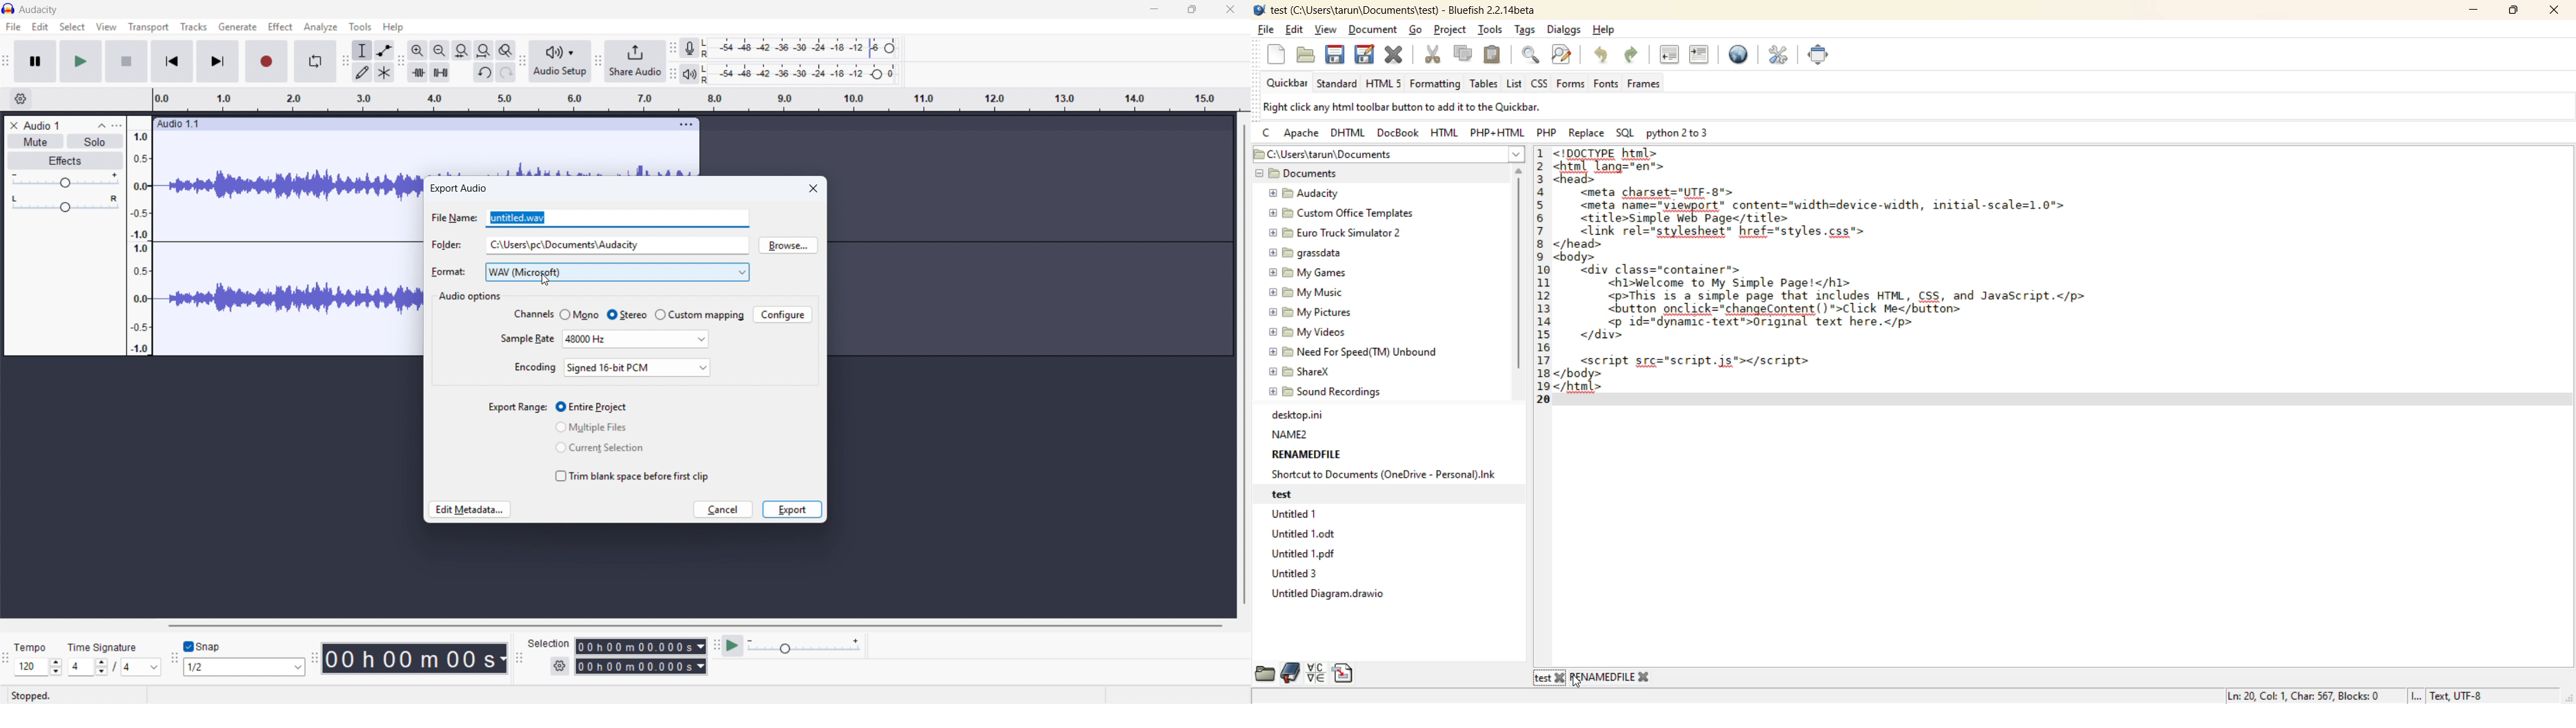 This screenshot has height=728, width=2576. Describe the element at coordinates (1519, 275) in the screenshot. I see `vertical scroll bar` at that location.